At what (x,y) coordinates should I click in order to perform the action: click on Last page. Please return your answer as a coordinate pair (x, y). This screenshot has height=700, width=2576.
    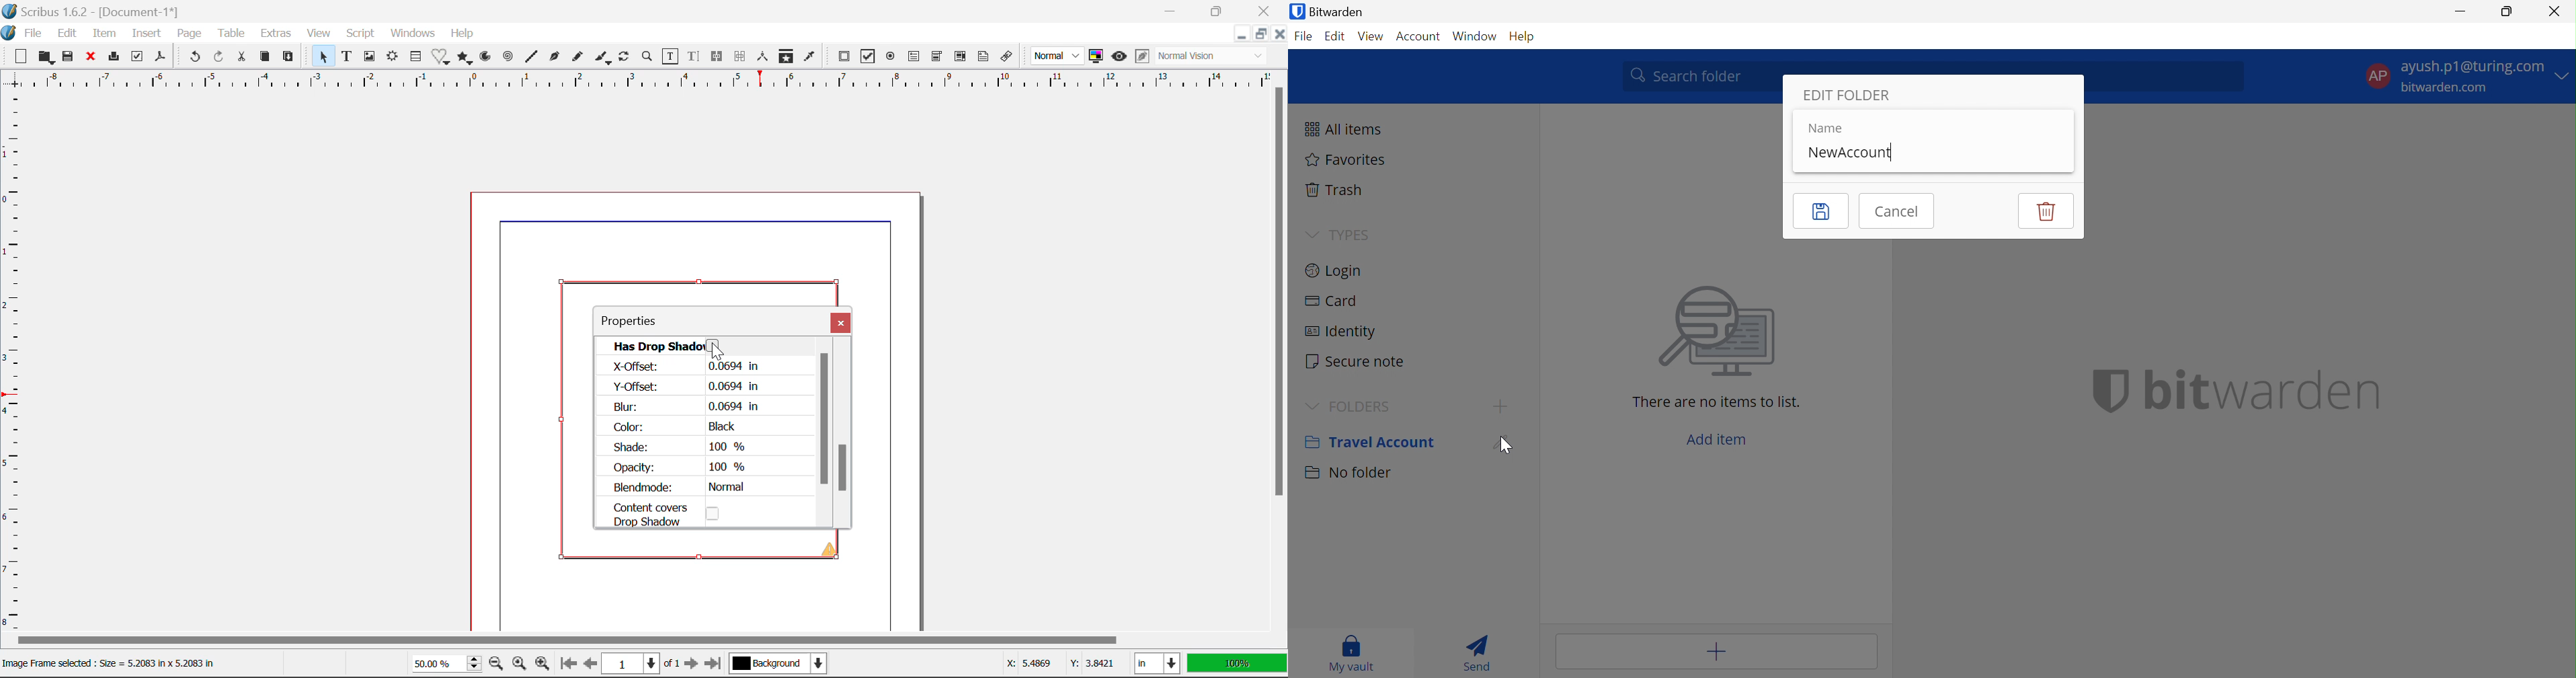
    Looking at the image, I should click on (716, 661).